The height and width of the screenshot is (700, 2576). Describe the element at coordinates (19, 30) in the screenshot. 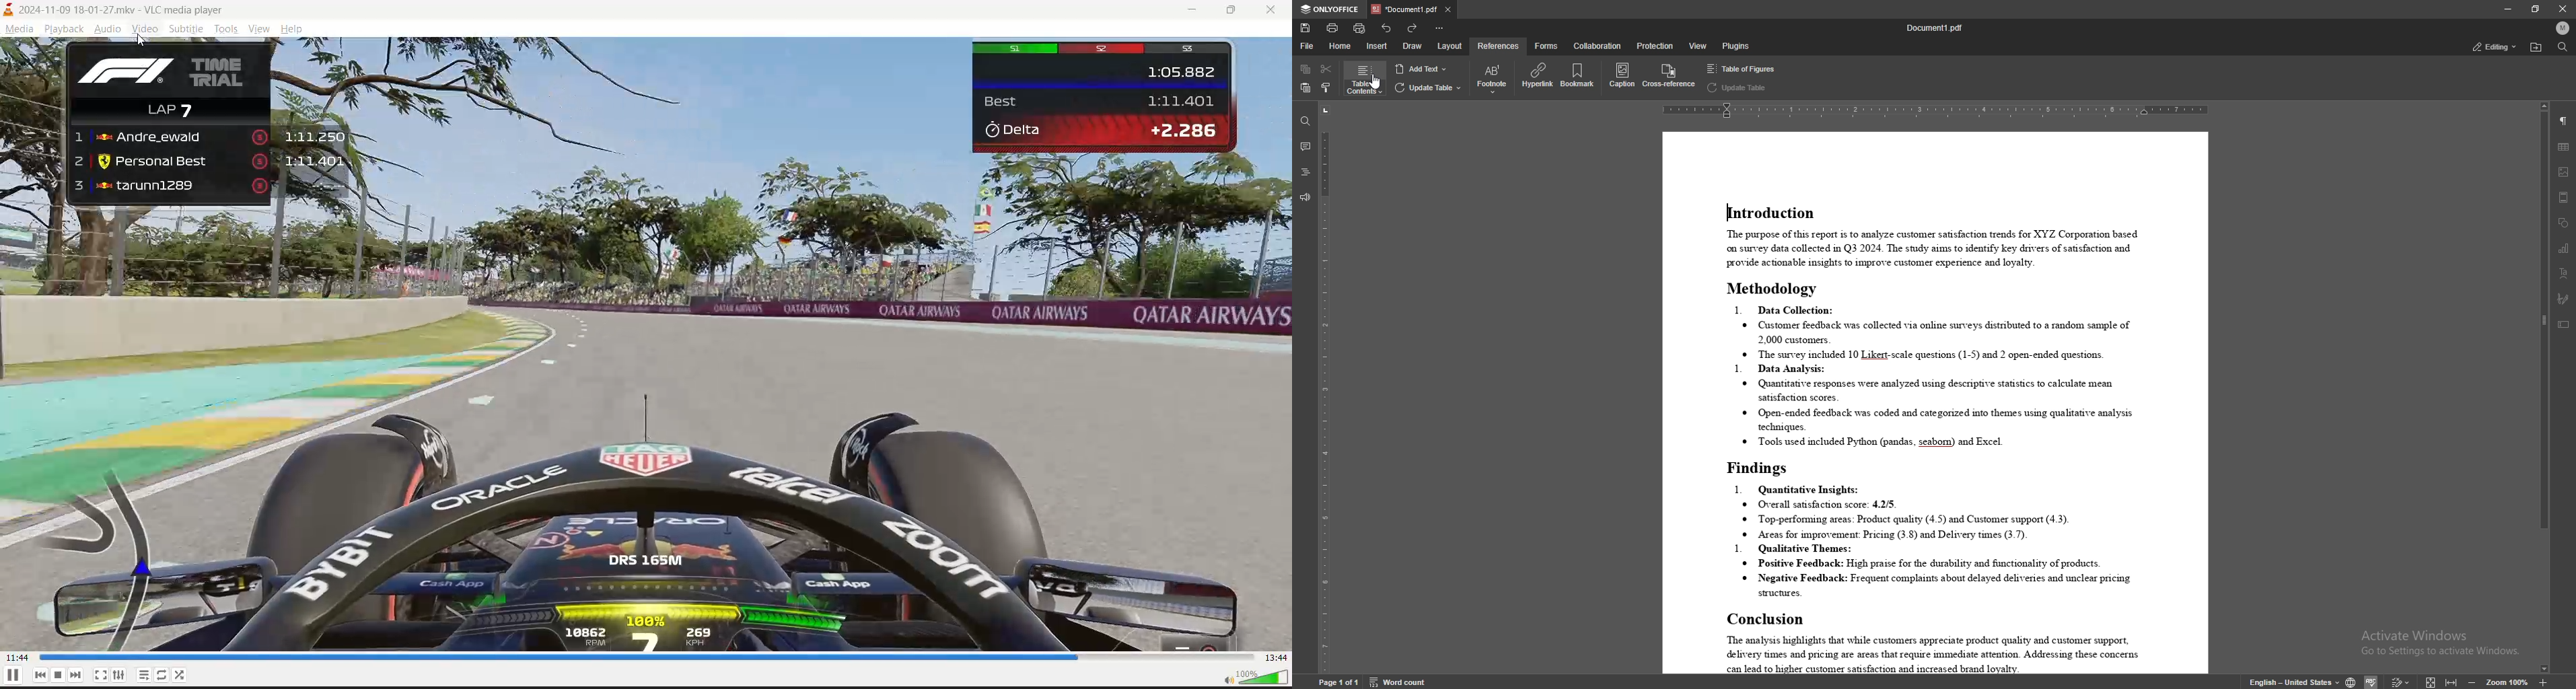

I see `media` at that location.